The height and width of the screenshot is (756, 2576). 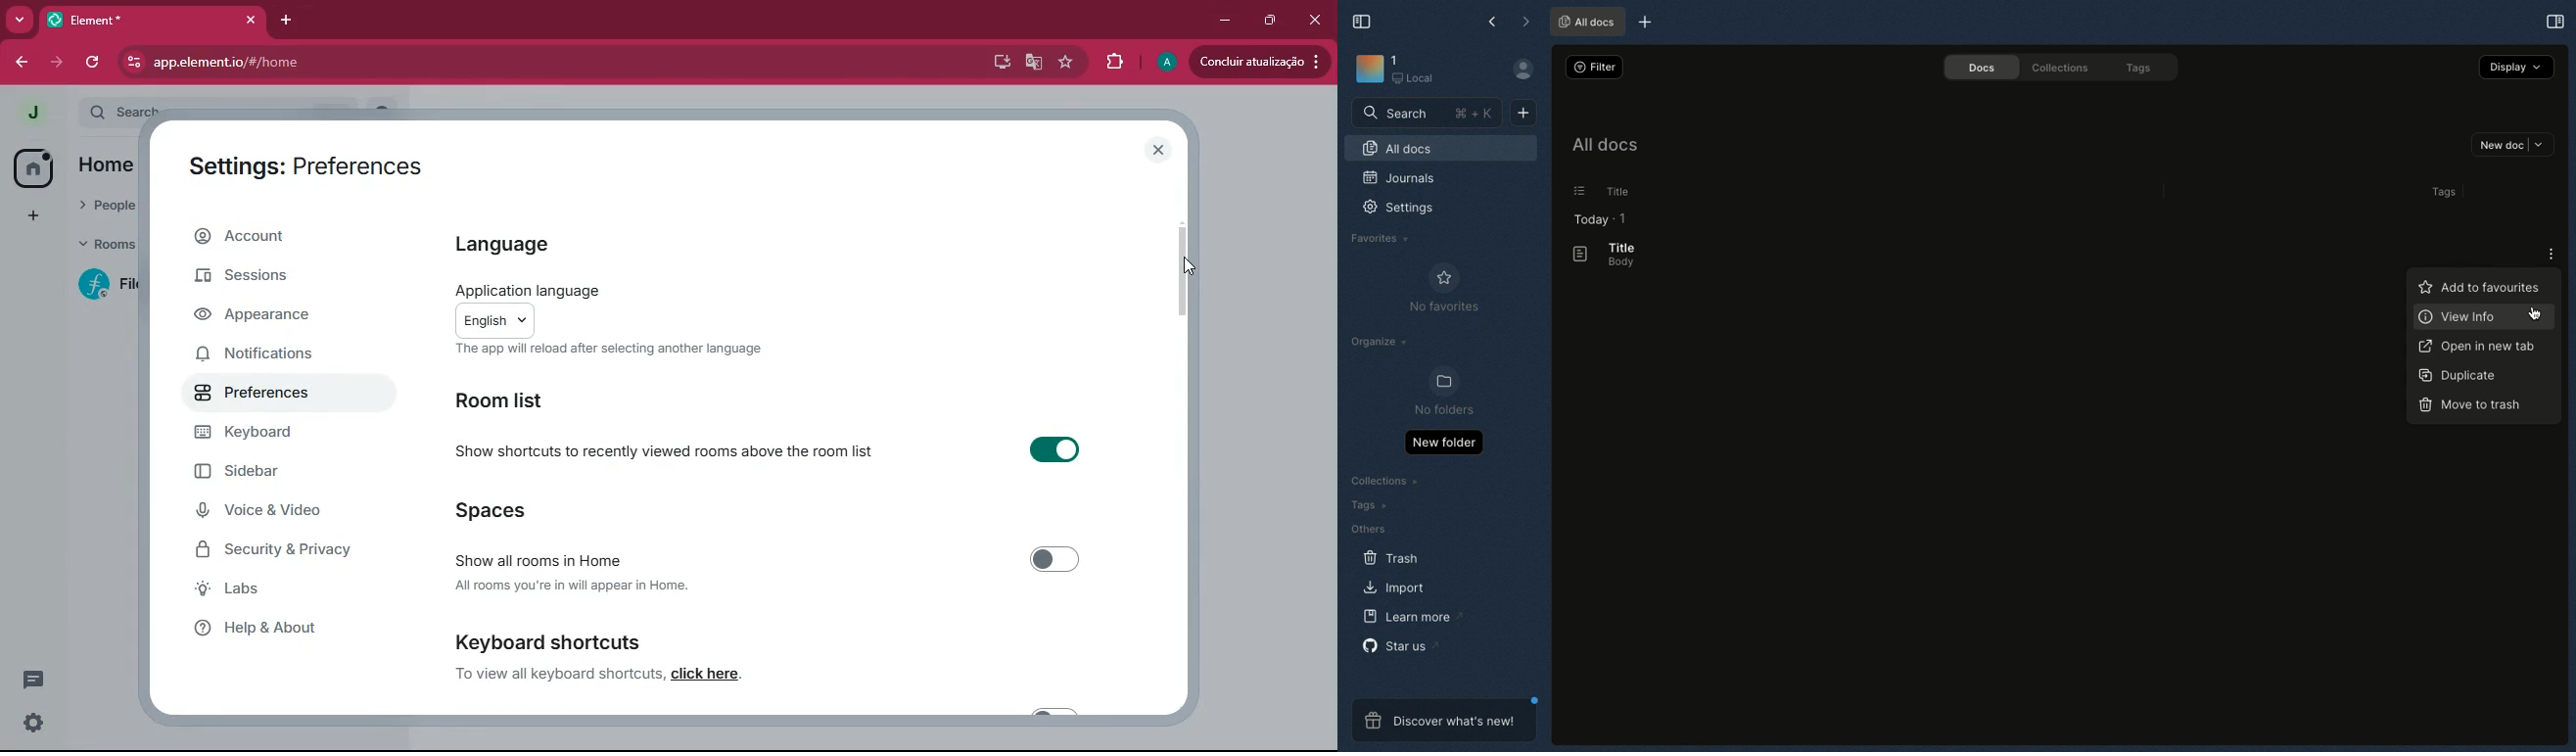 I want to click on help & about, so click(x=289, y=632).